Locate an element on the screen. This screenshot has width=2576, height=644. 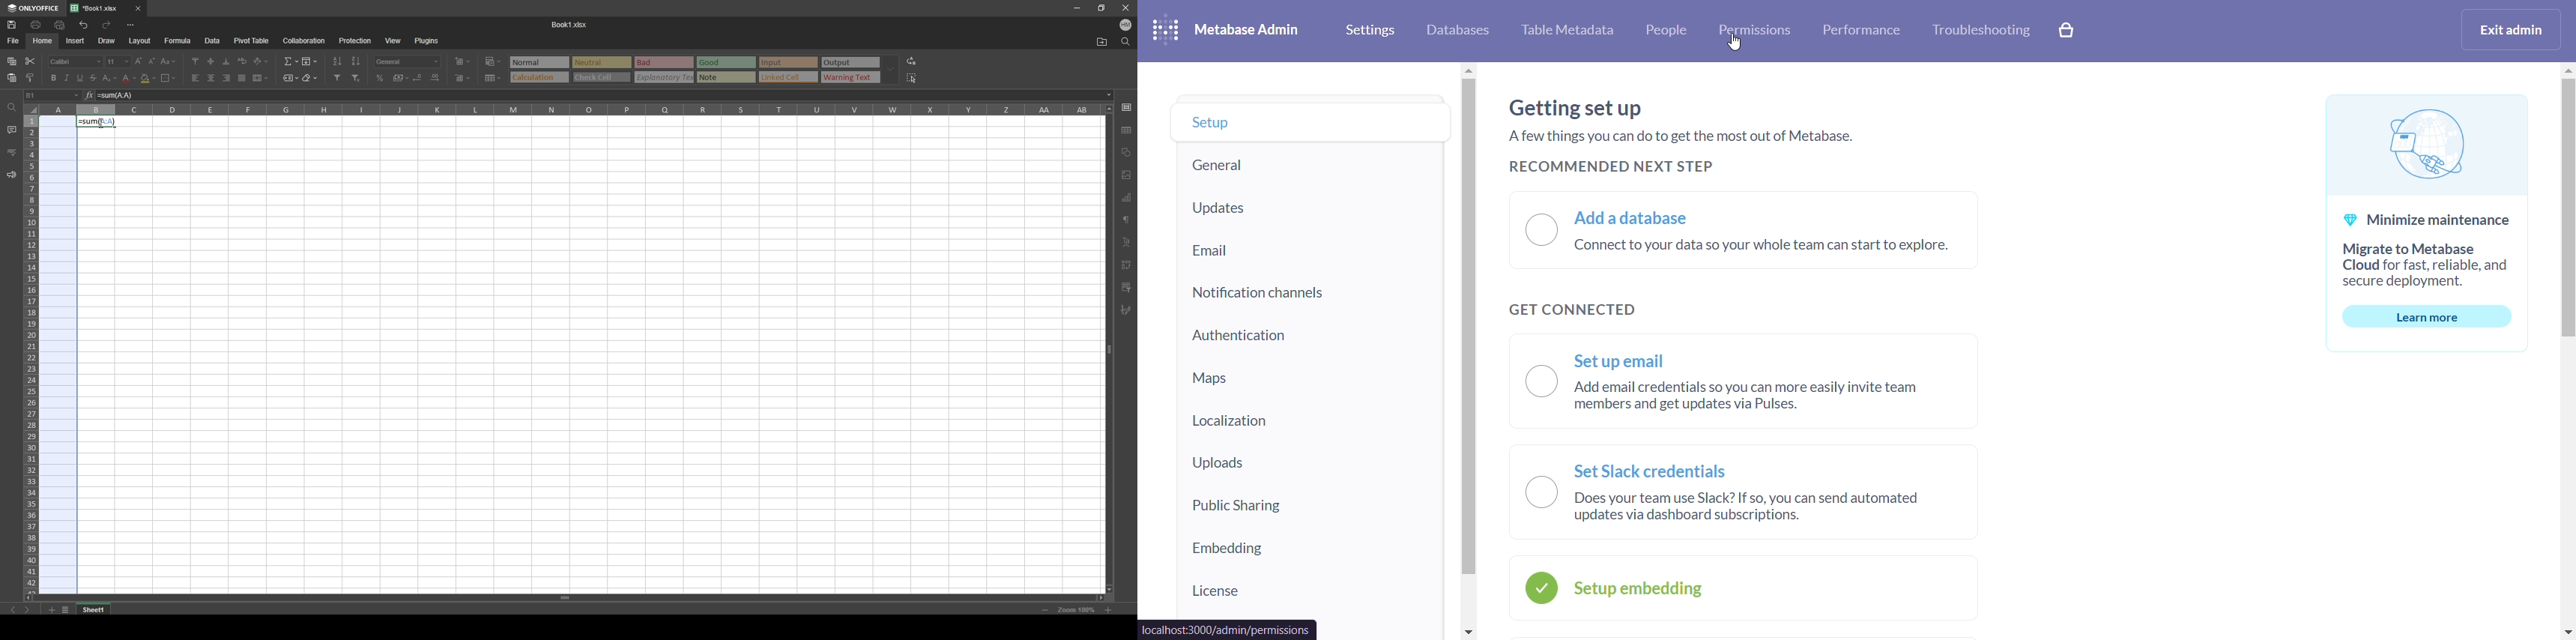
locate file is located at coordinates (1102, 41).